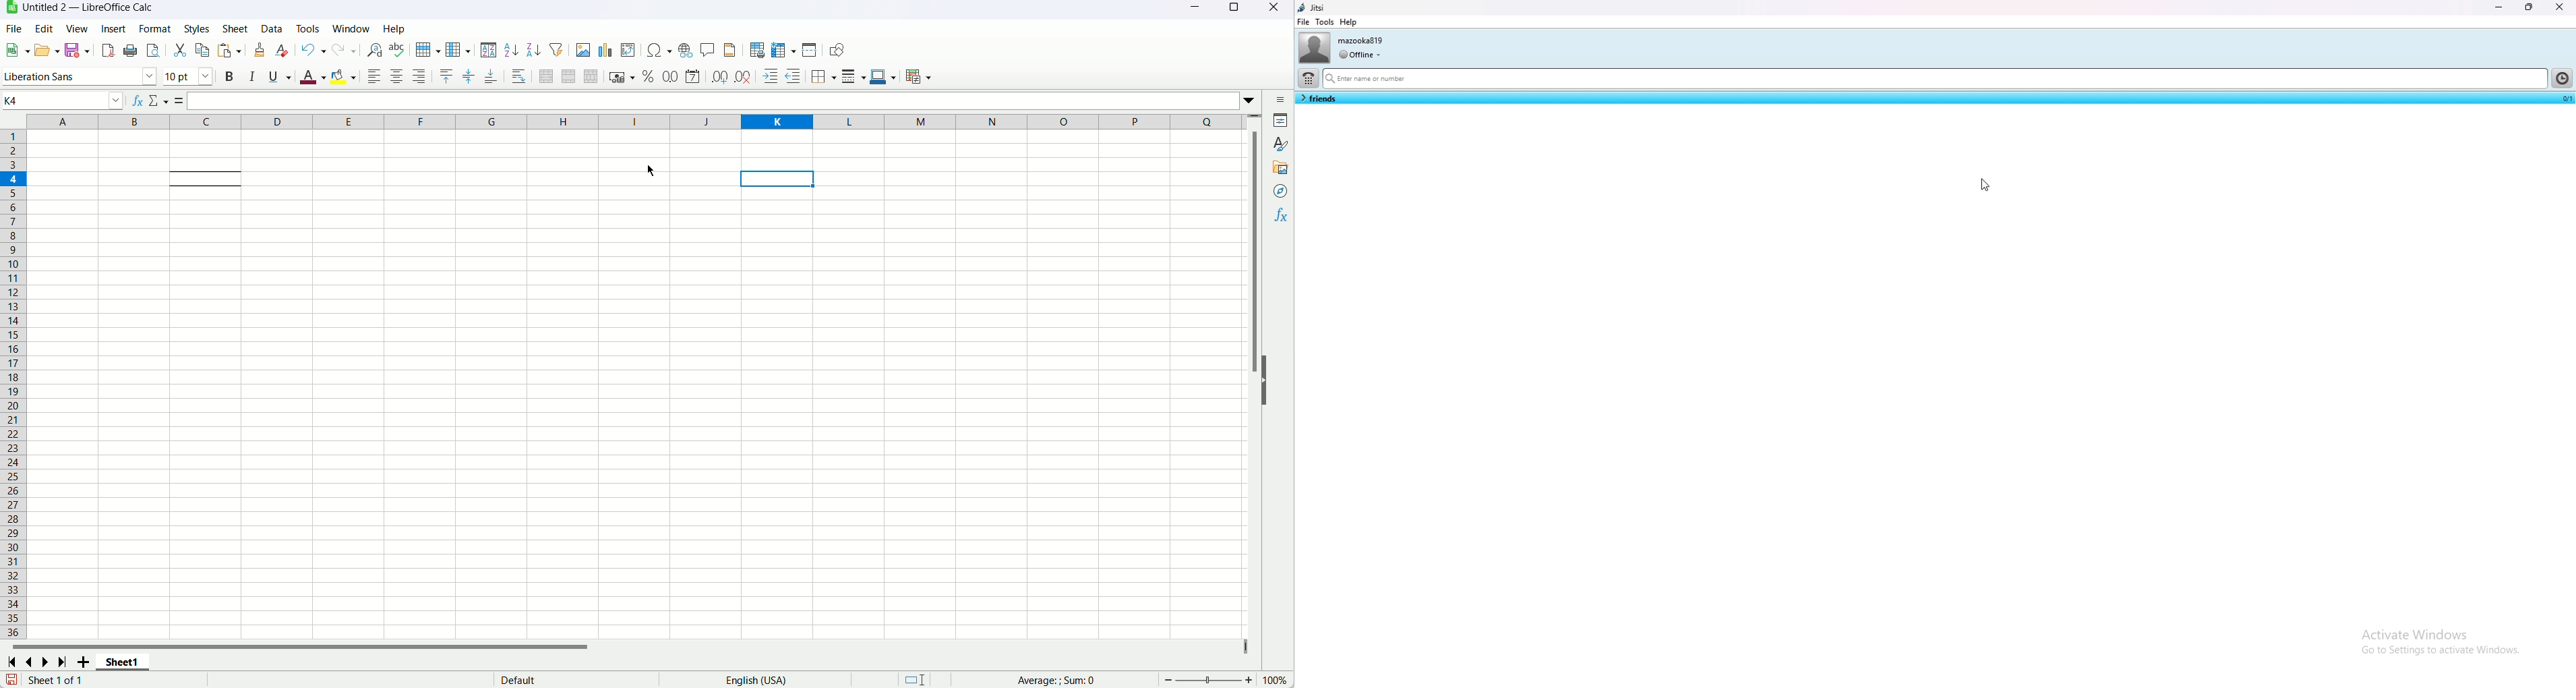 This screenshot has width=2576, height=700. Describe the element at coordinates (810, 50) in the screenshot. I see `Split window` at that location.